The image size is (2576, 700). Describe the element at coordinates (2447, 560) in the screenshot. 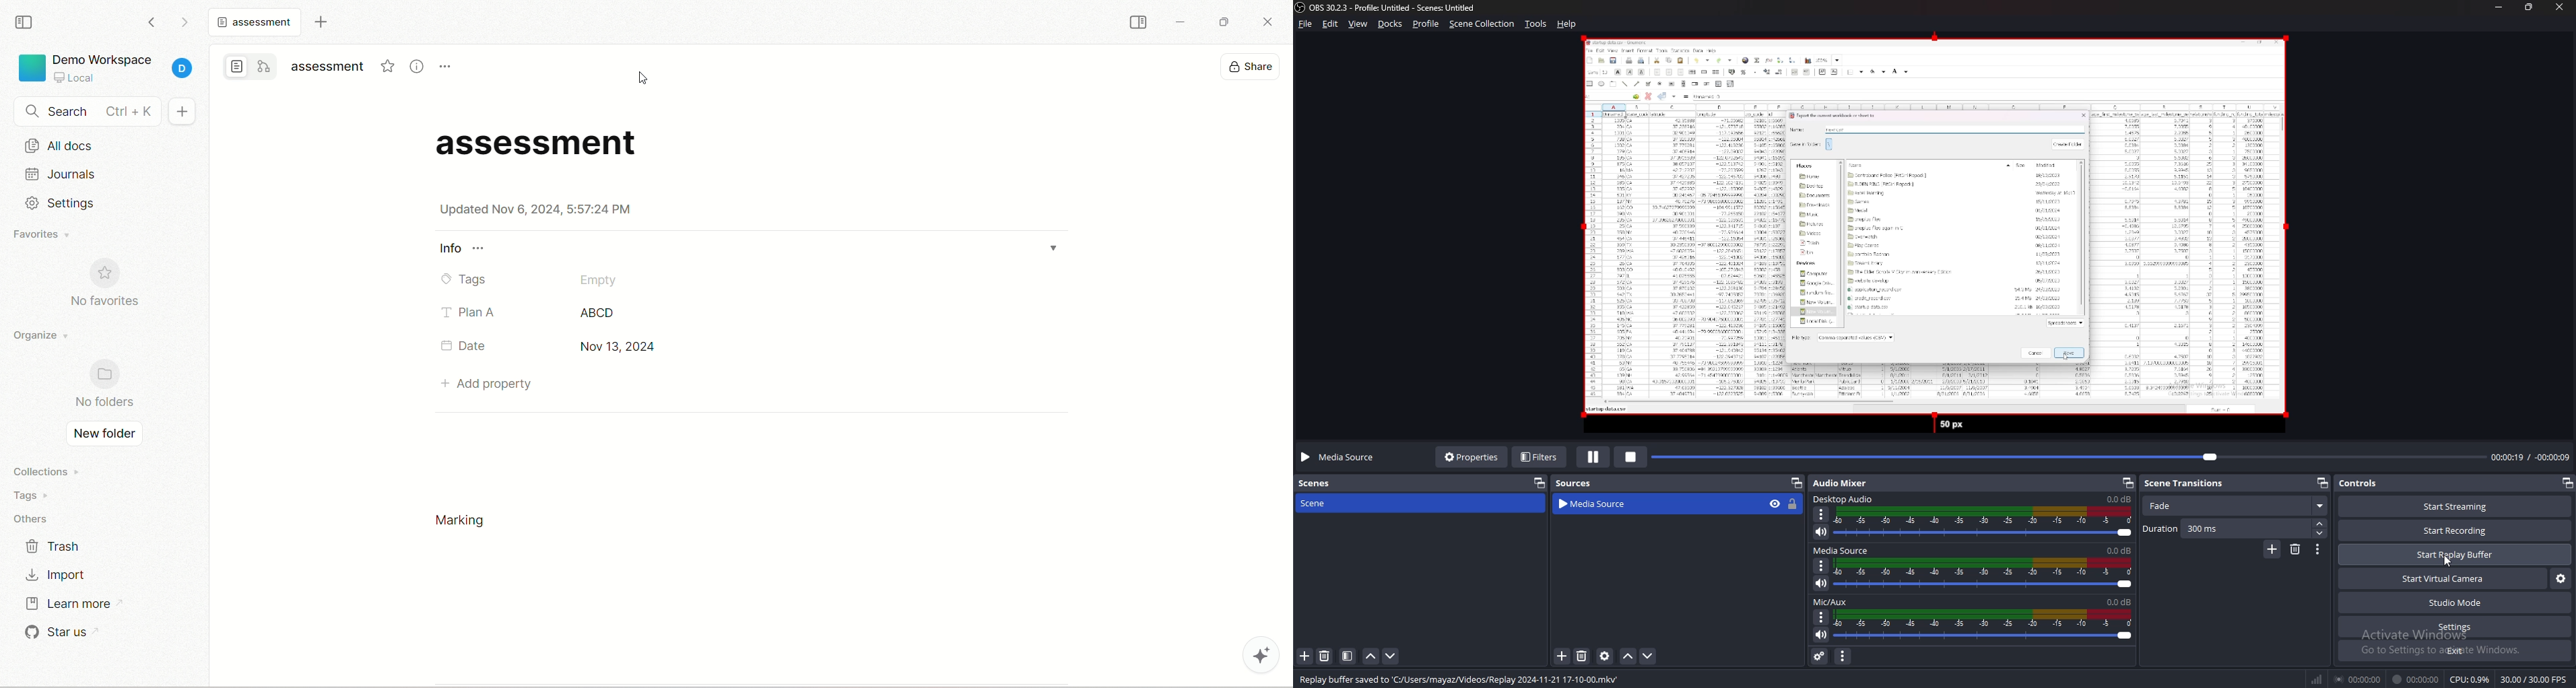

I see `cursor` at that location.